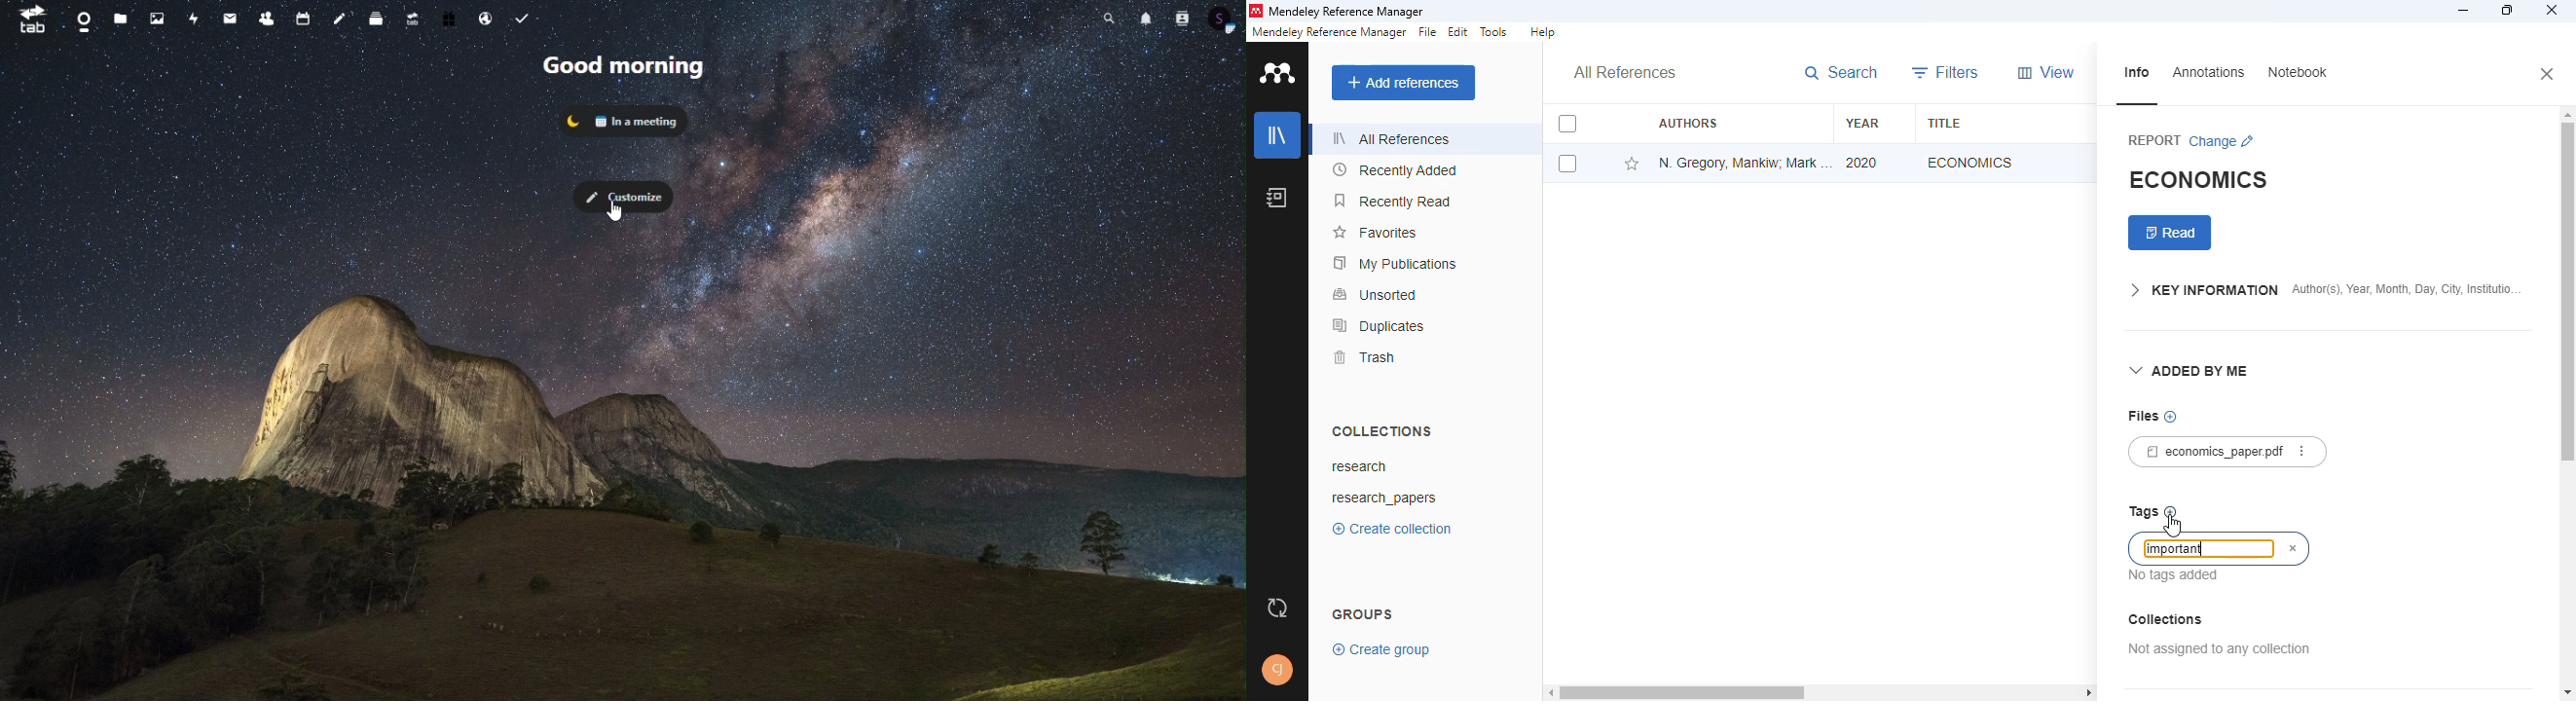 This screenshot has width=2576, height=728. What do you see at coordinates (1395, 264) in the screenshot?
I see `my publications` at bounding box center [1395, 264].